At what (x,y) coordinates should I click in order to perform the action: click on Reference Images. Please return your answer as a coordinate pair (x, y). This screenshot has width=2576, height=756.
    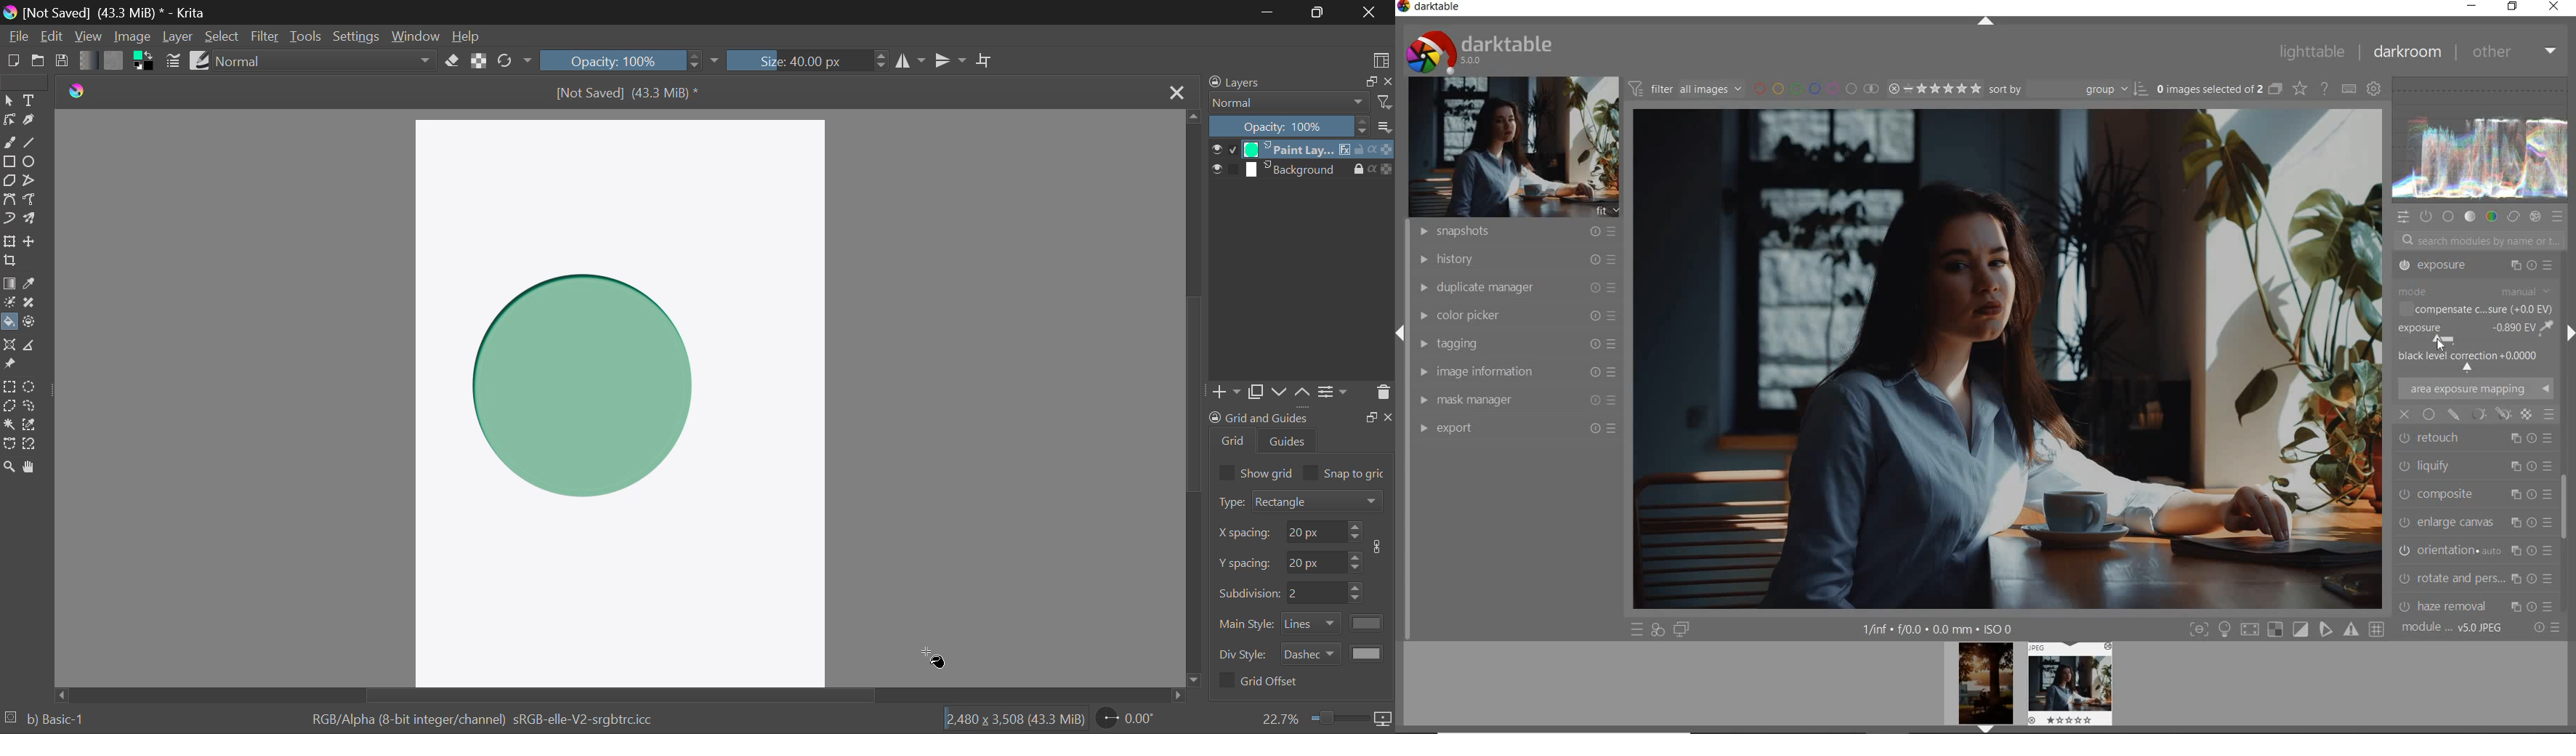
    Looking at the image, I should click on (9, 363).